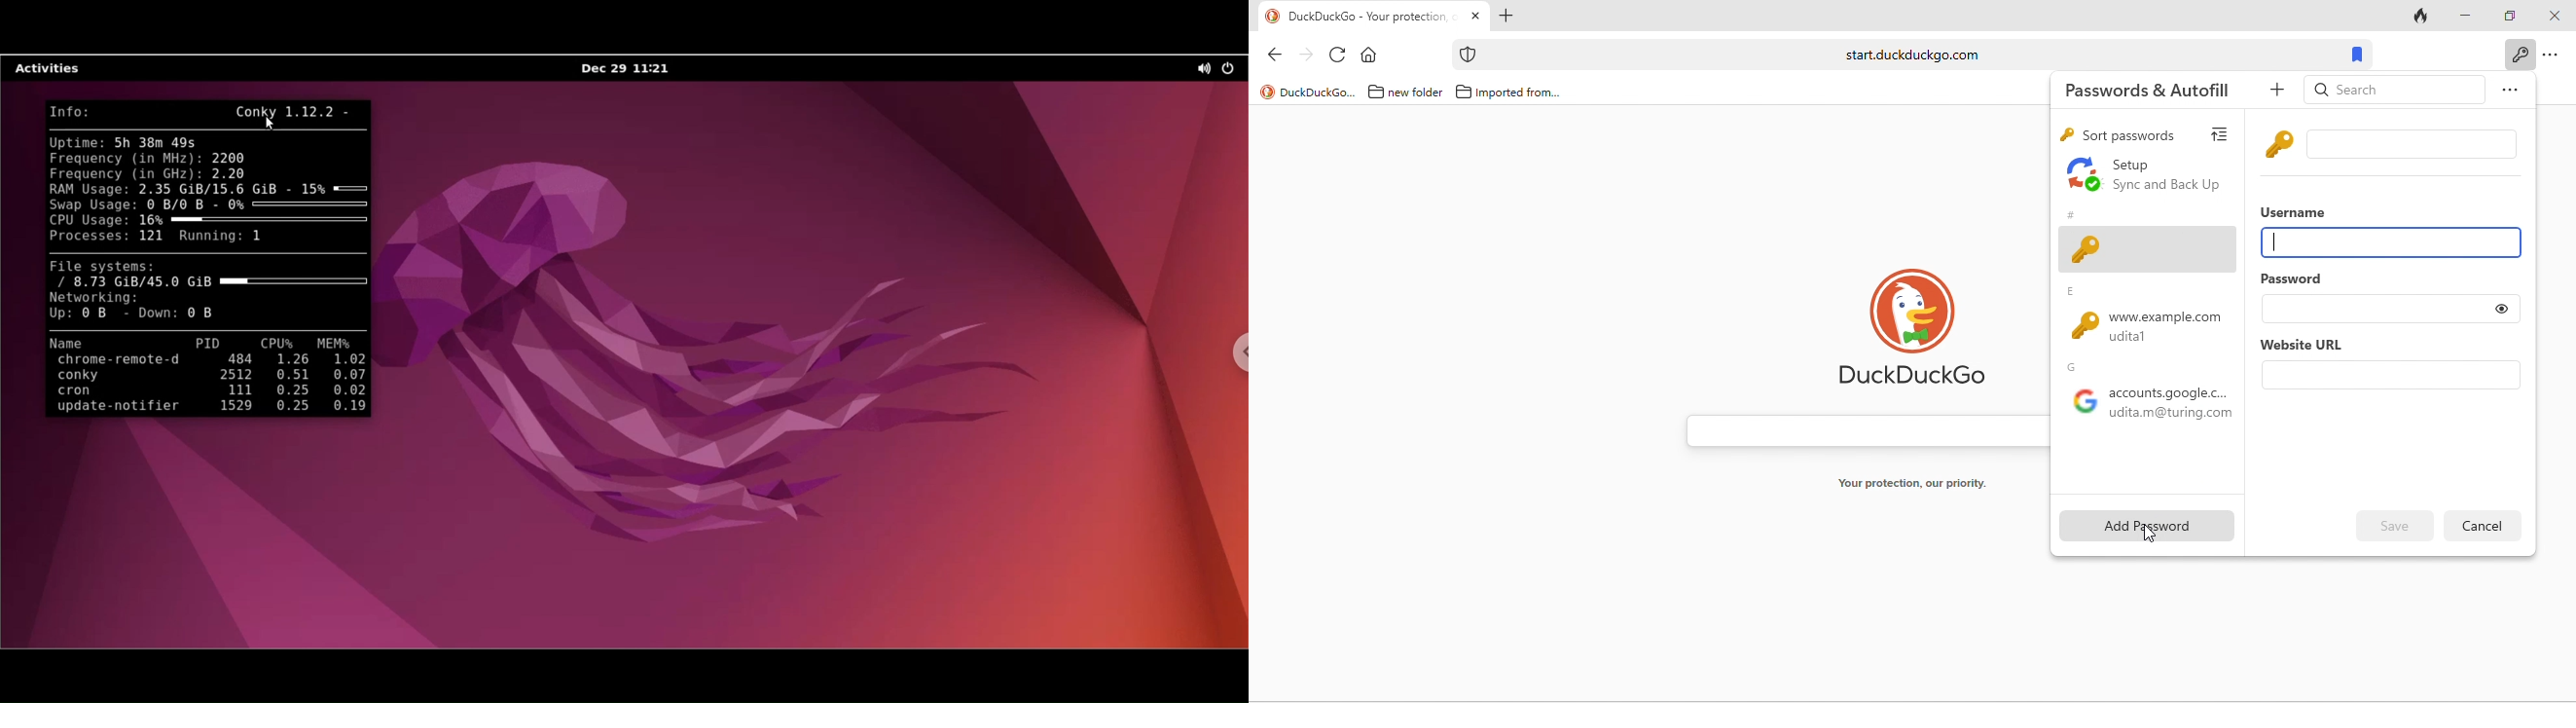 The width and height of the screenshot is (2576, 728). I want to click on add, so click(2280, 91).